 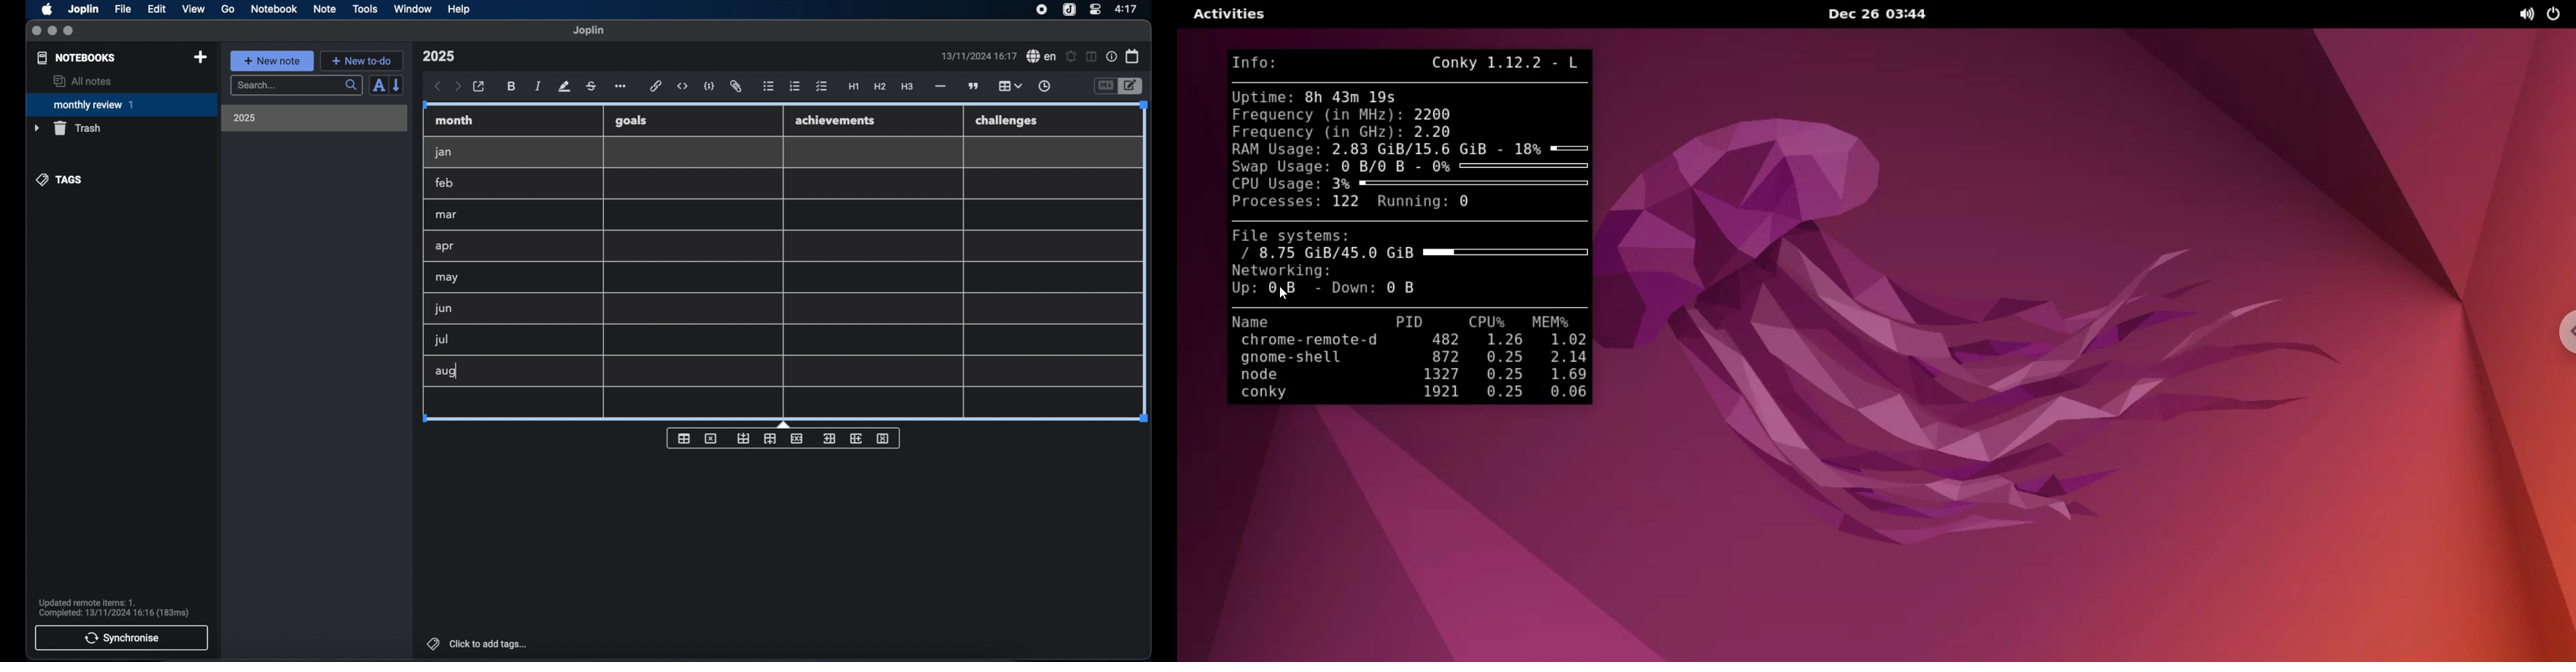 I want to click on challenges, so click(x=1007, y=121).